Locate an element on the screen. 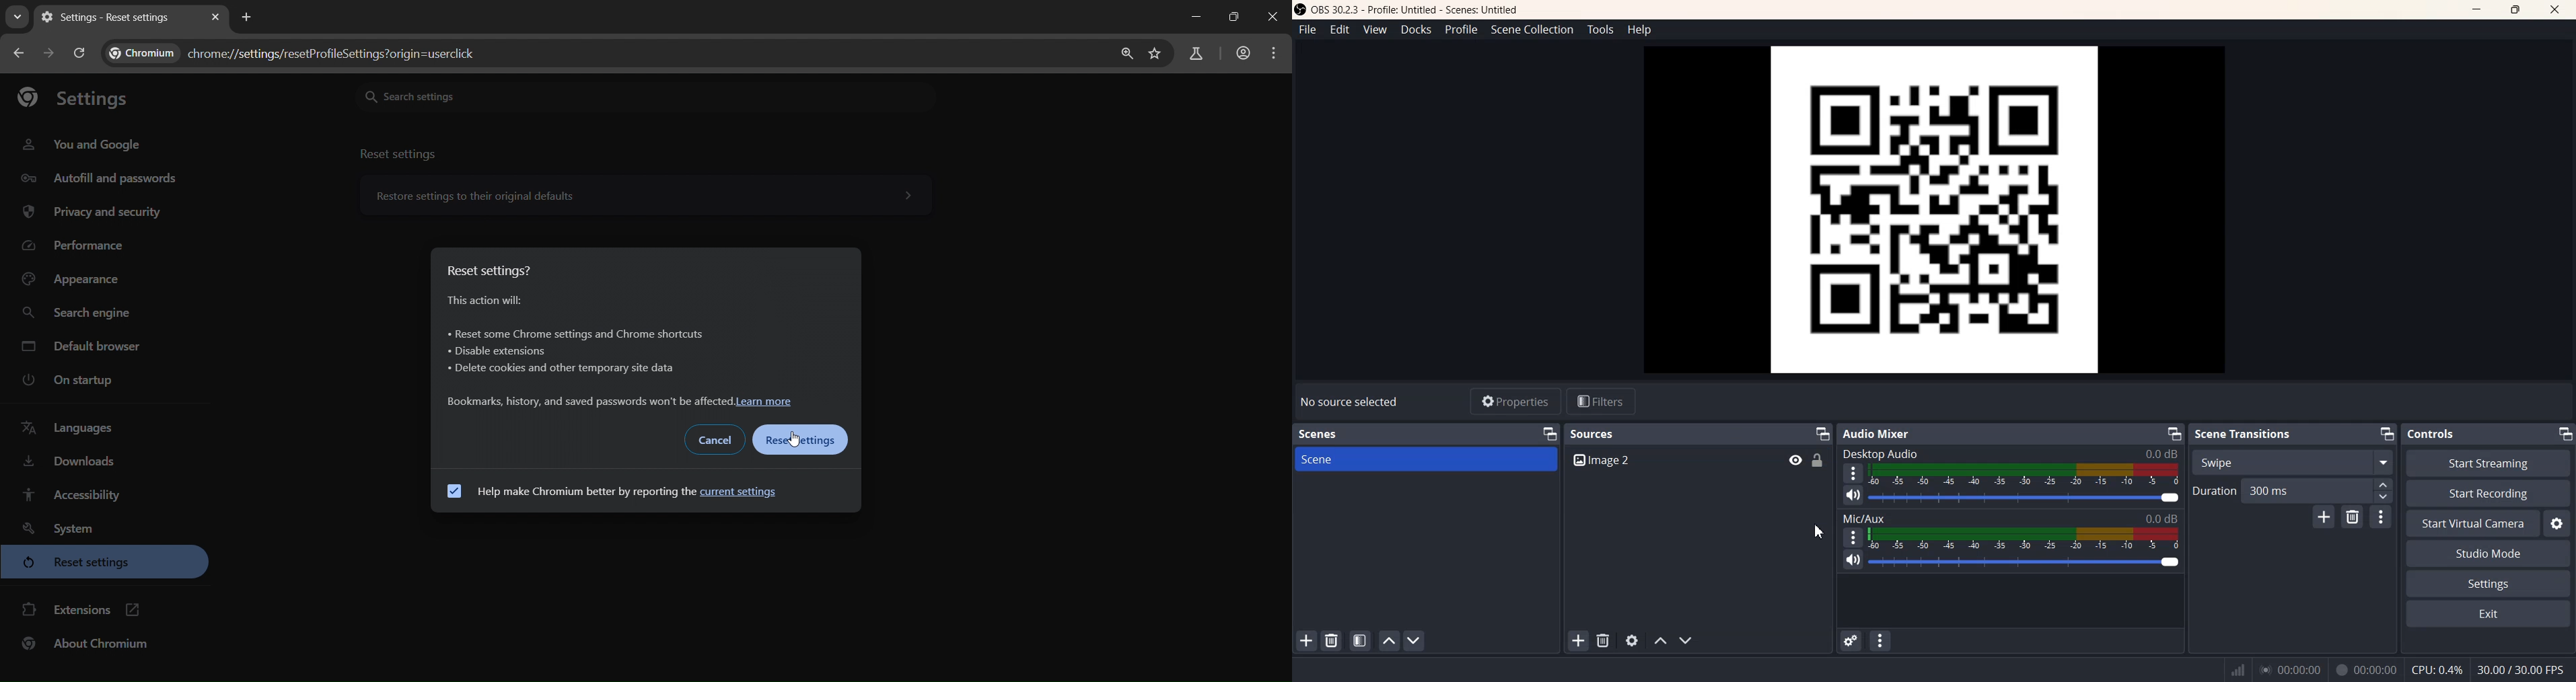 The width and height of the screenshot is (2576, 700). Studio Mode is located at coordinates (2488, 554).